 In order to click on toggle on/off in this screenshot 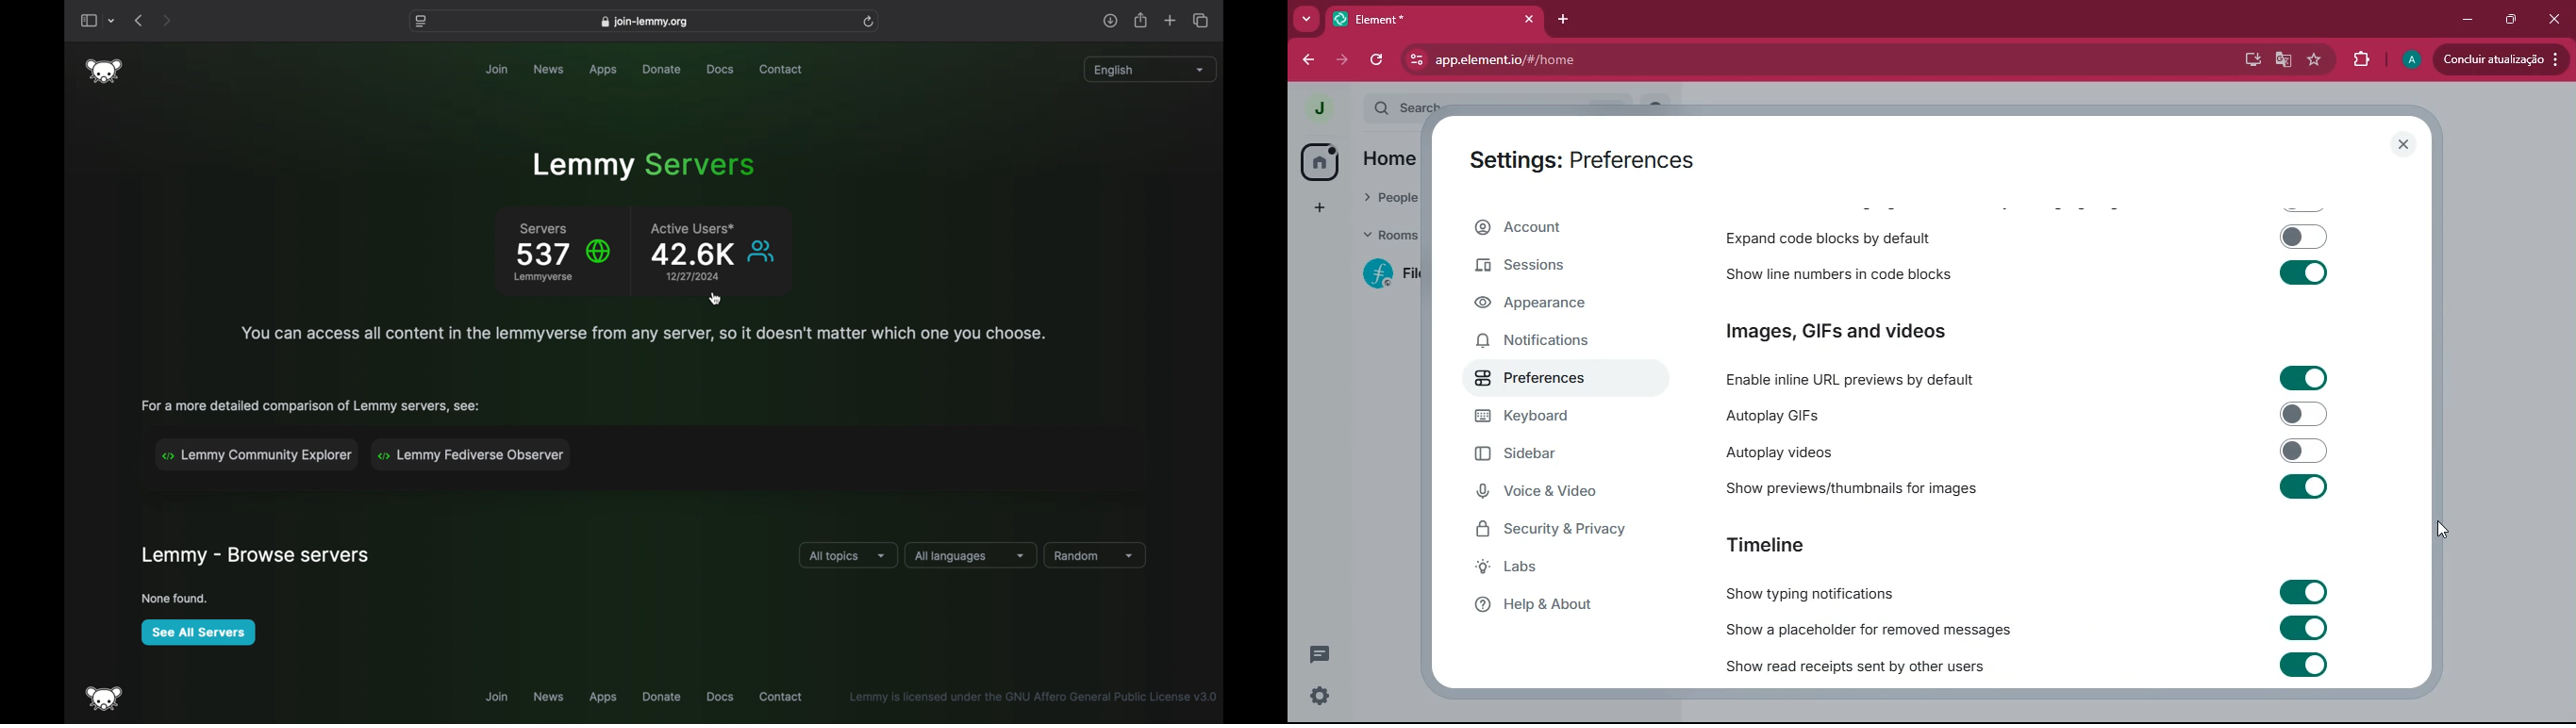, I will do `click(2302, 665)`.